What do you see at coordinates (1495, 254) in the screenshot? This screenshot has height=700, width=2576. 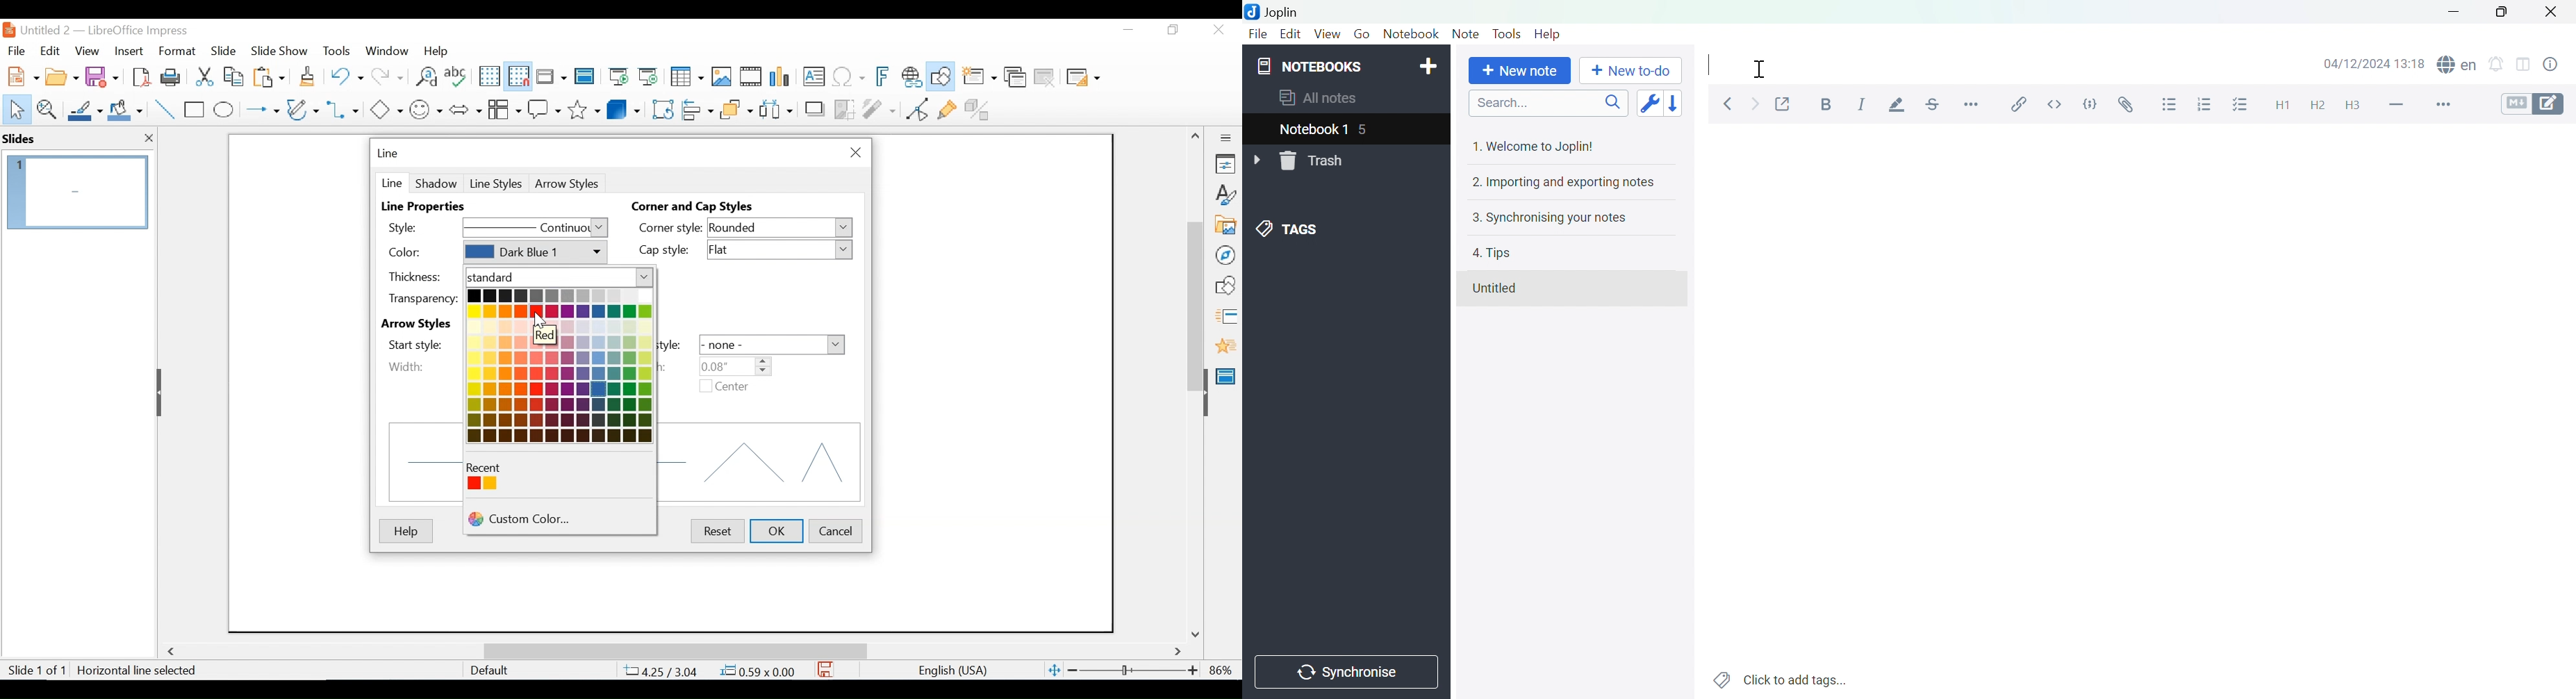 I see `4. Tips` at bounding box center [1495, 254].